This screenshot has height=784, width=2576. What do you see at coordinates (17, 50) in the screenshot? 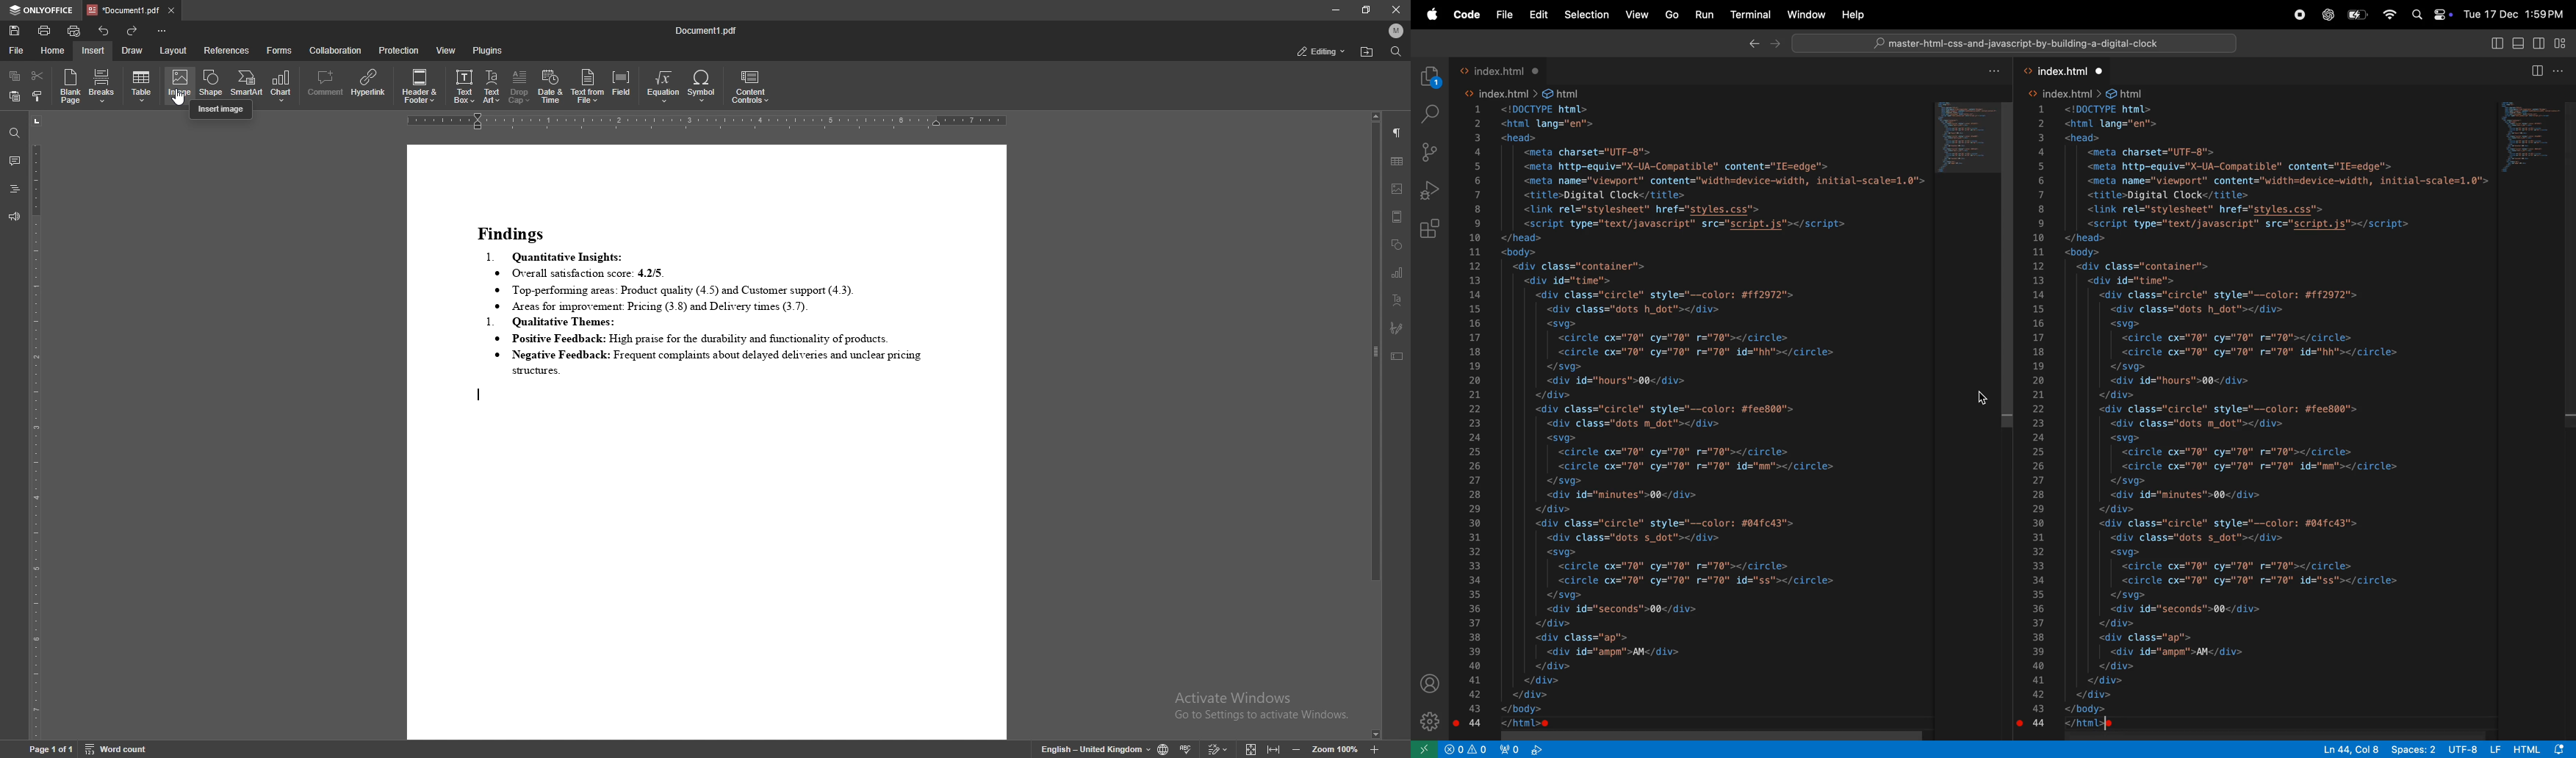
I see `file` at bounding box center [17, 50].